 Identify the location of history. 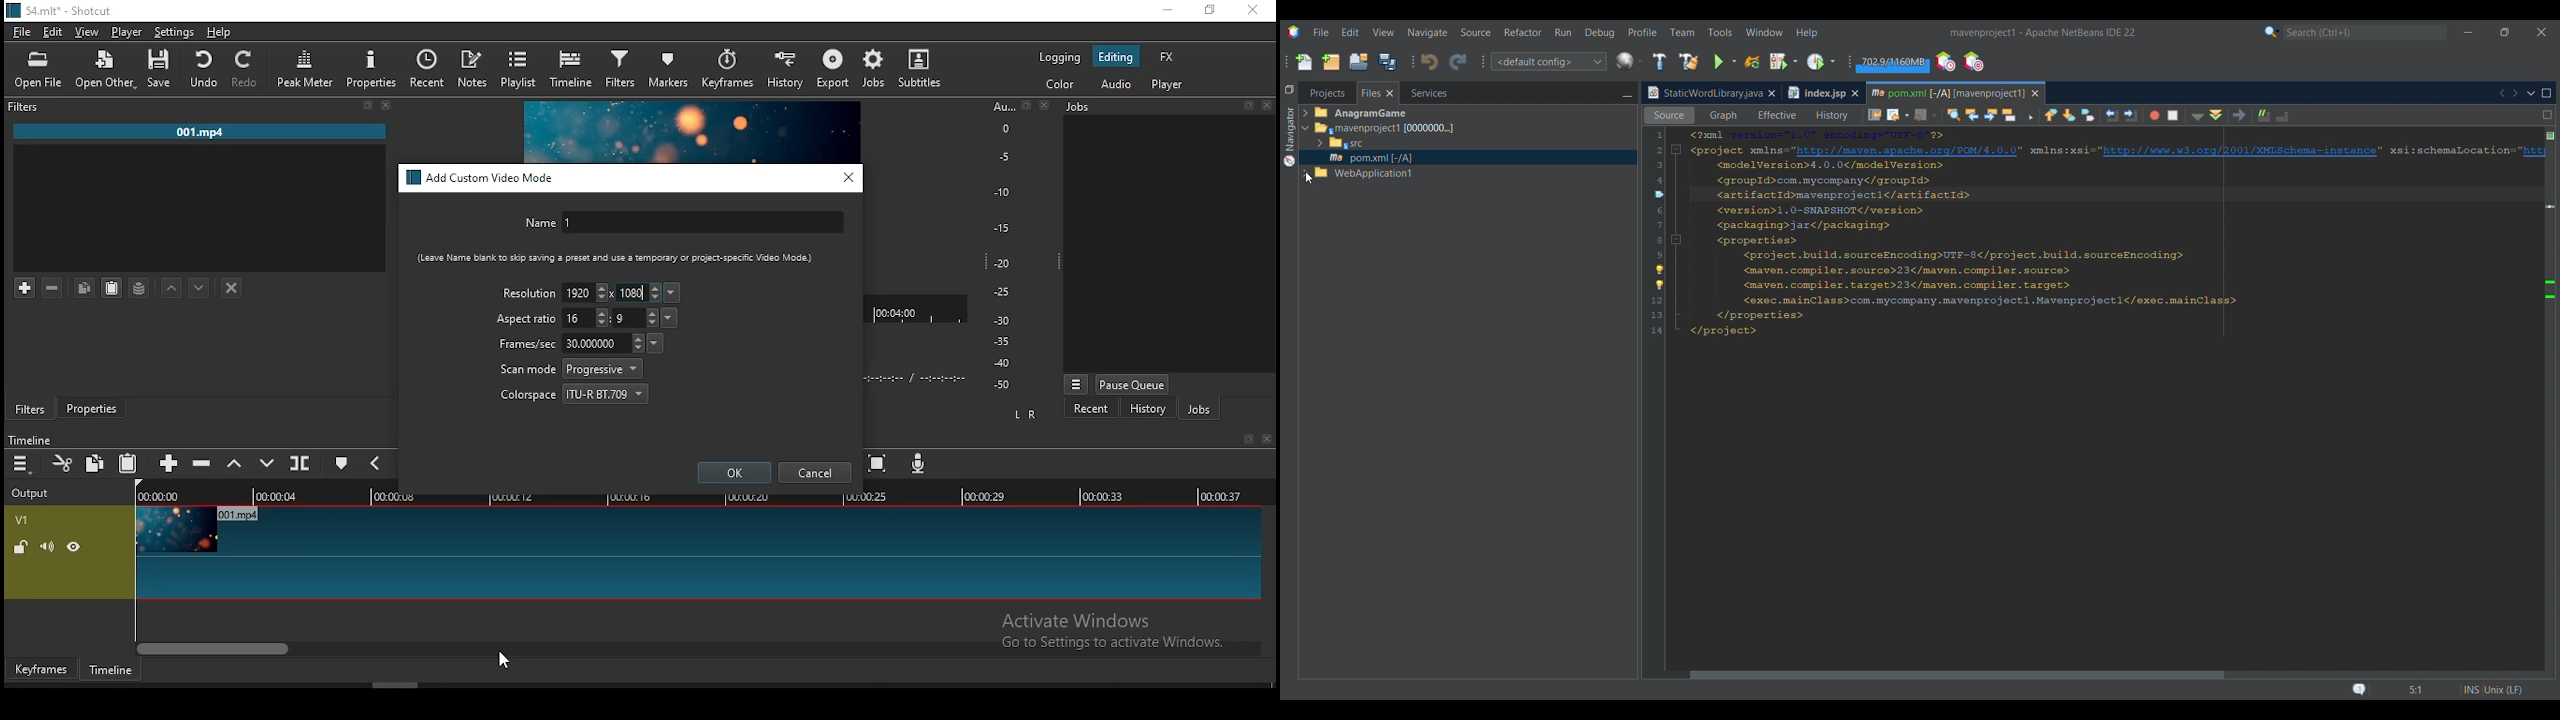
(781, 71).